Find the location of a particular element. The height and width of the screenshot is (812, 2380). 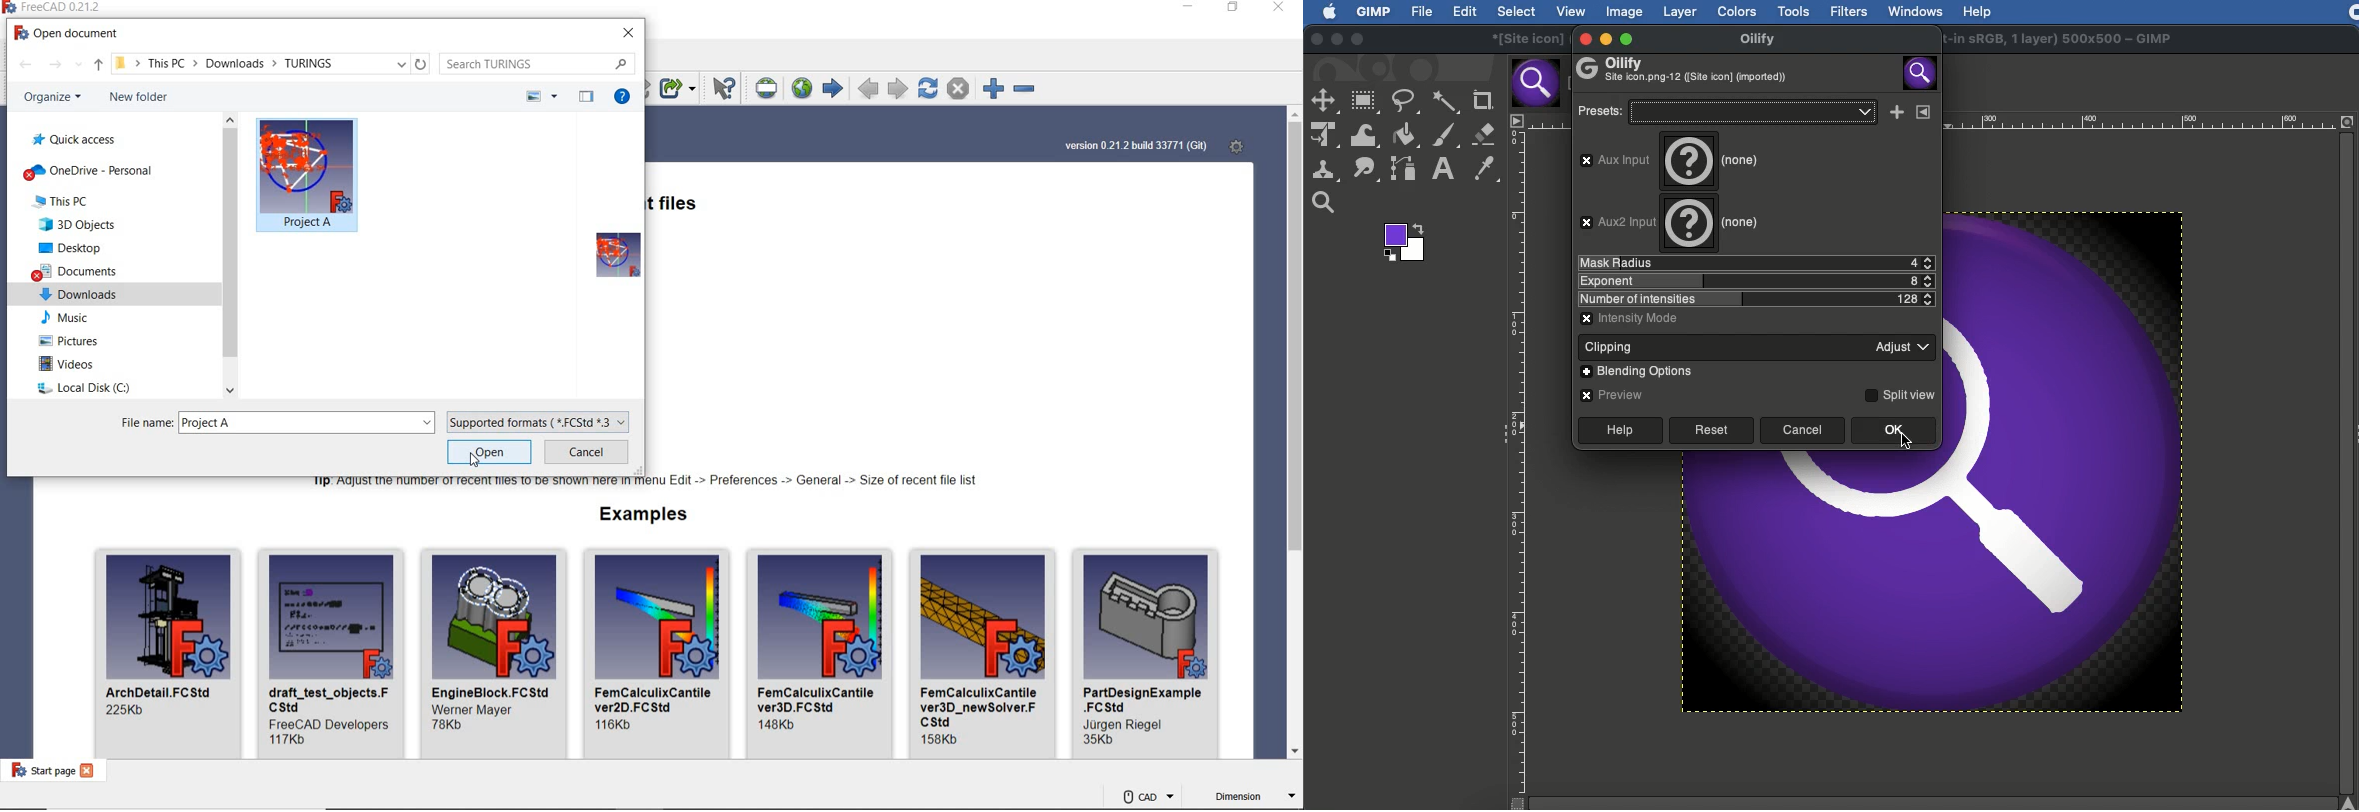

LOCATION is located at coordinates (232, 64).